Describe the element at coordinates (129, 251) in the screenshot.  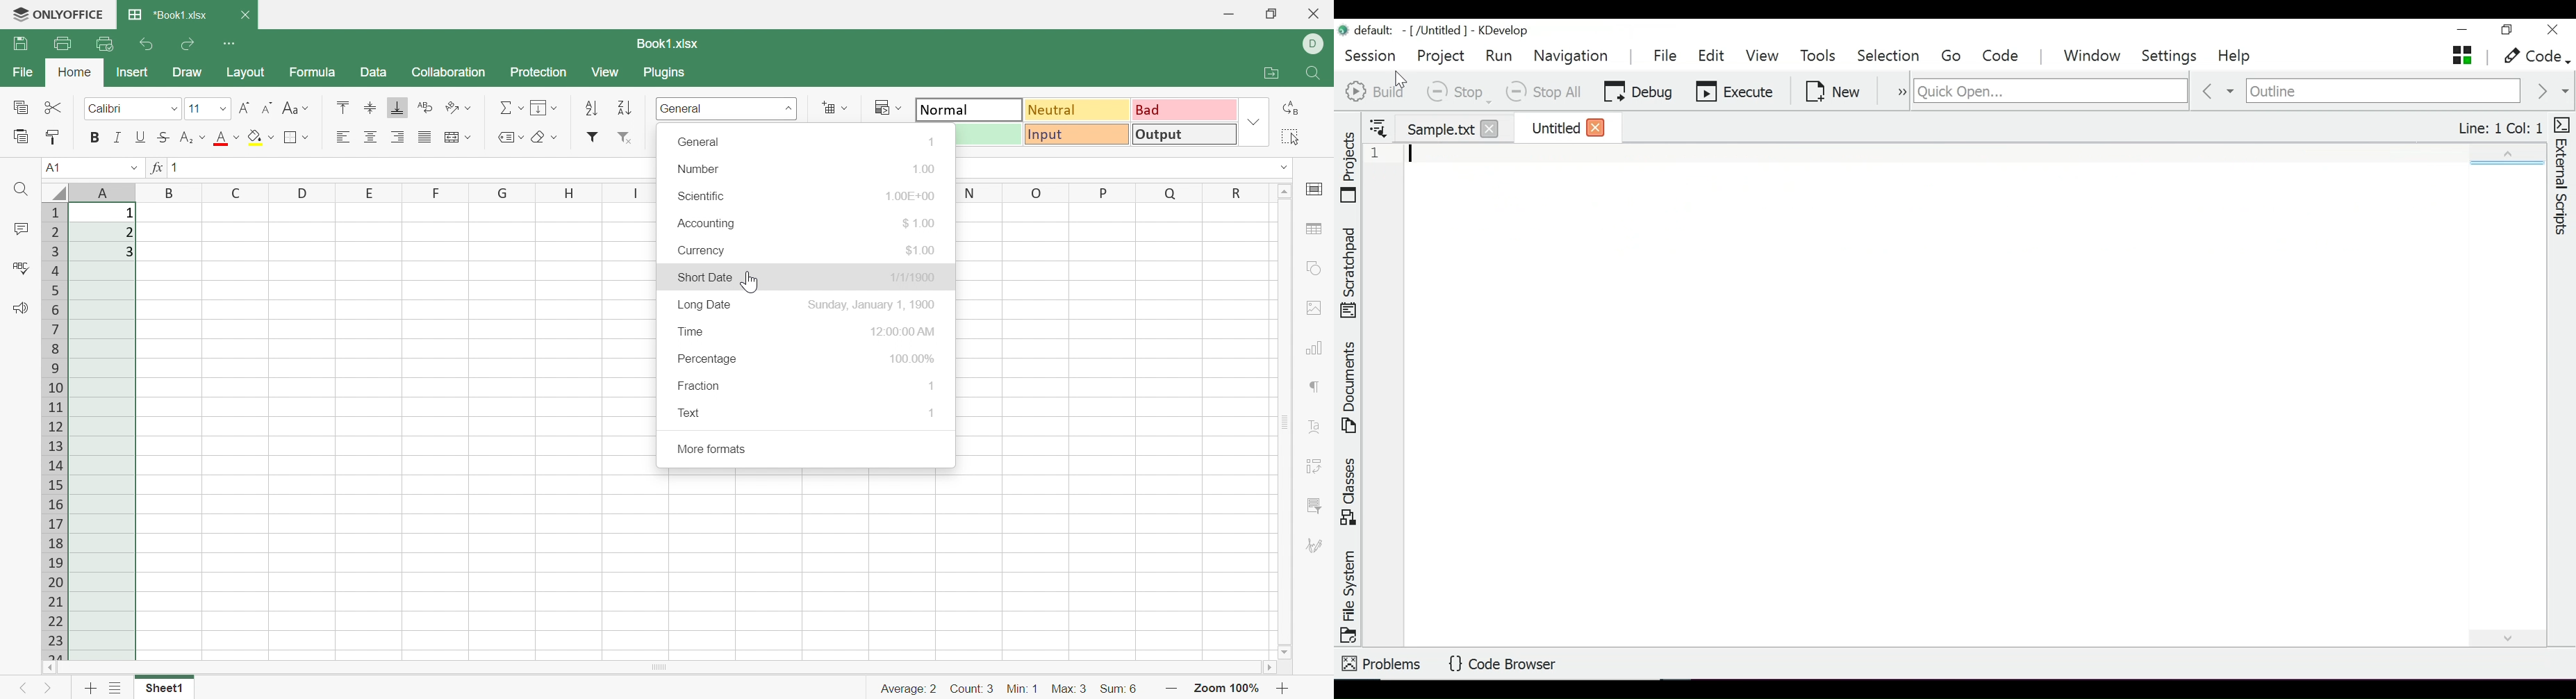
I see `3` at that location.